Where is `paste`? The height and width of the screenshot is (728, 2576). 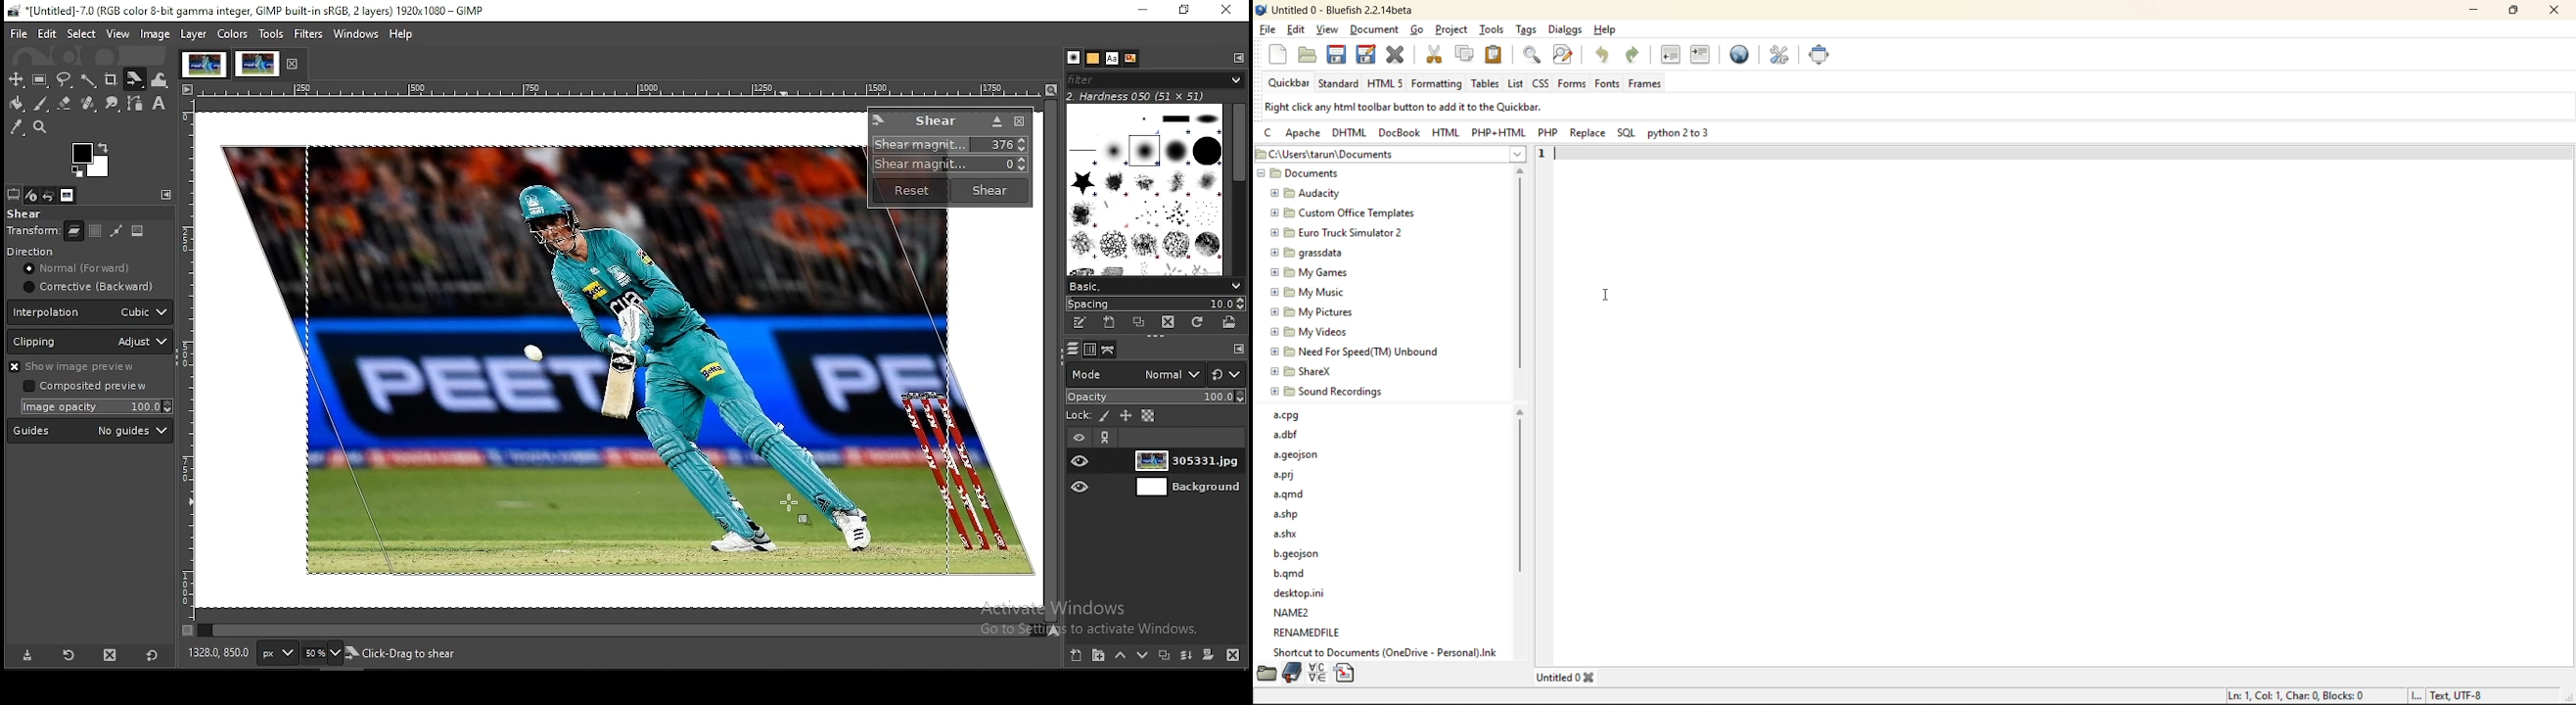 paste is located at coordinates (1495, 55).